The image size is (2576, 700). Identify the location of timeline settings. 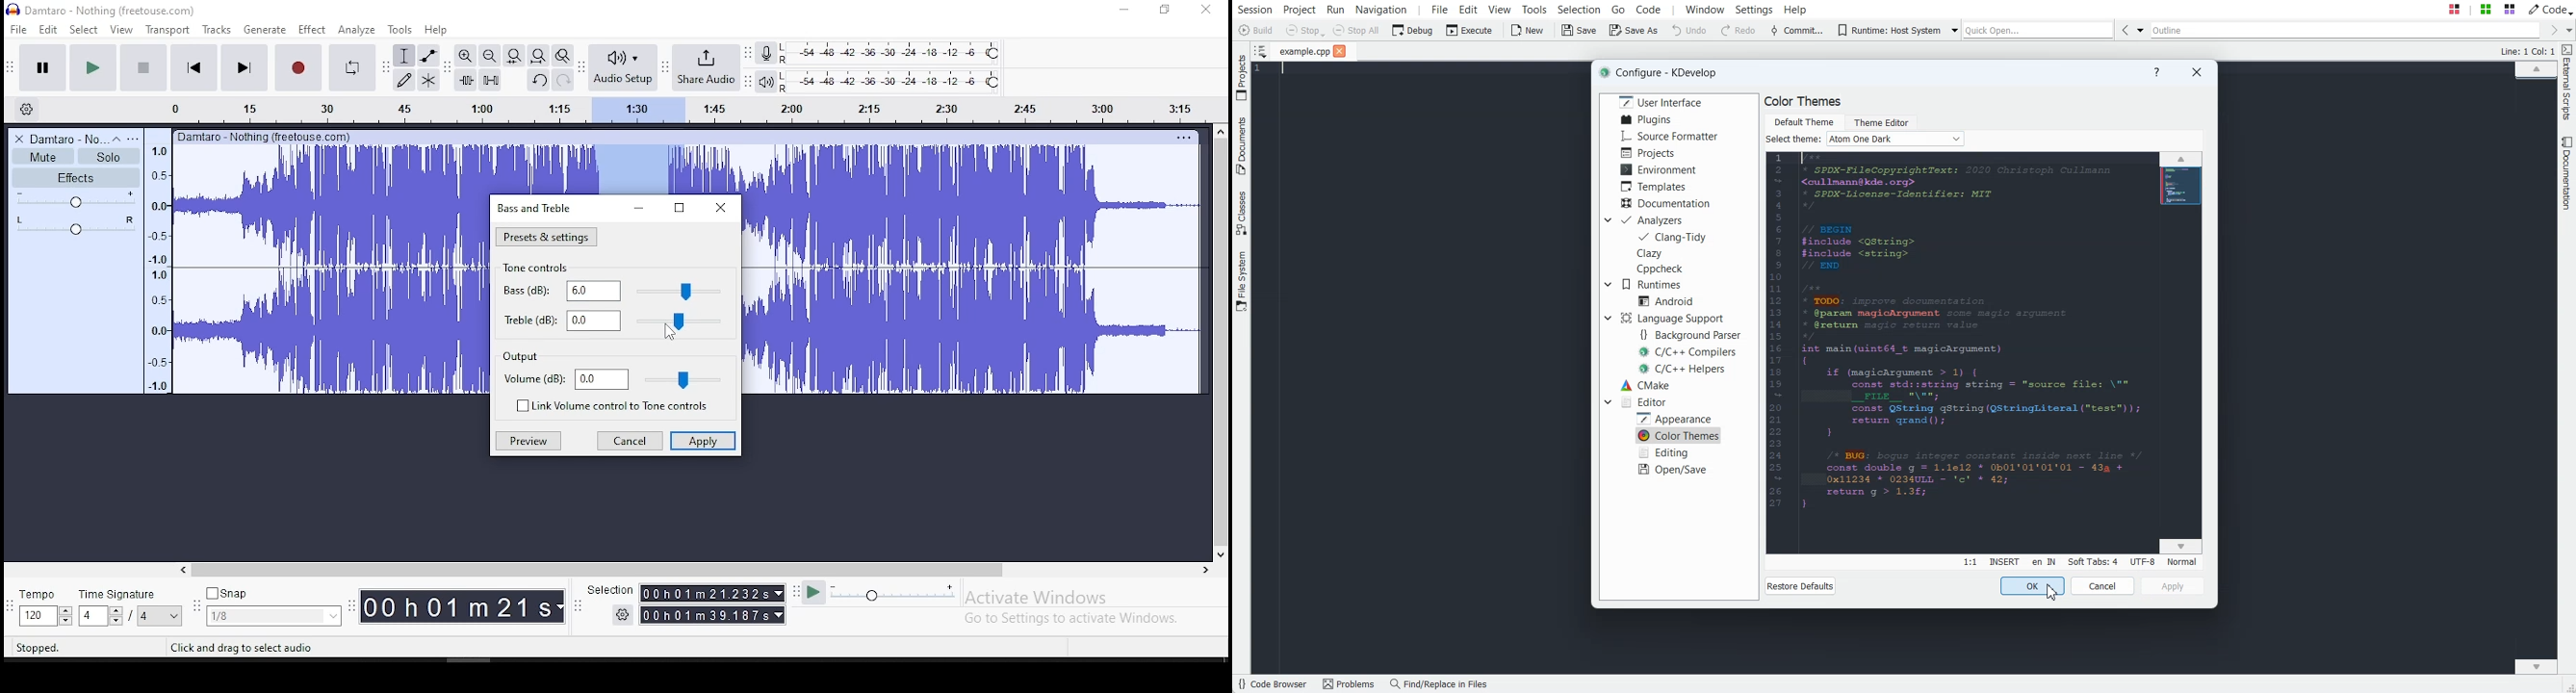
(25, 108).